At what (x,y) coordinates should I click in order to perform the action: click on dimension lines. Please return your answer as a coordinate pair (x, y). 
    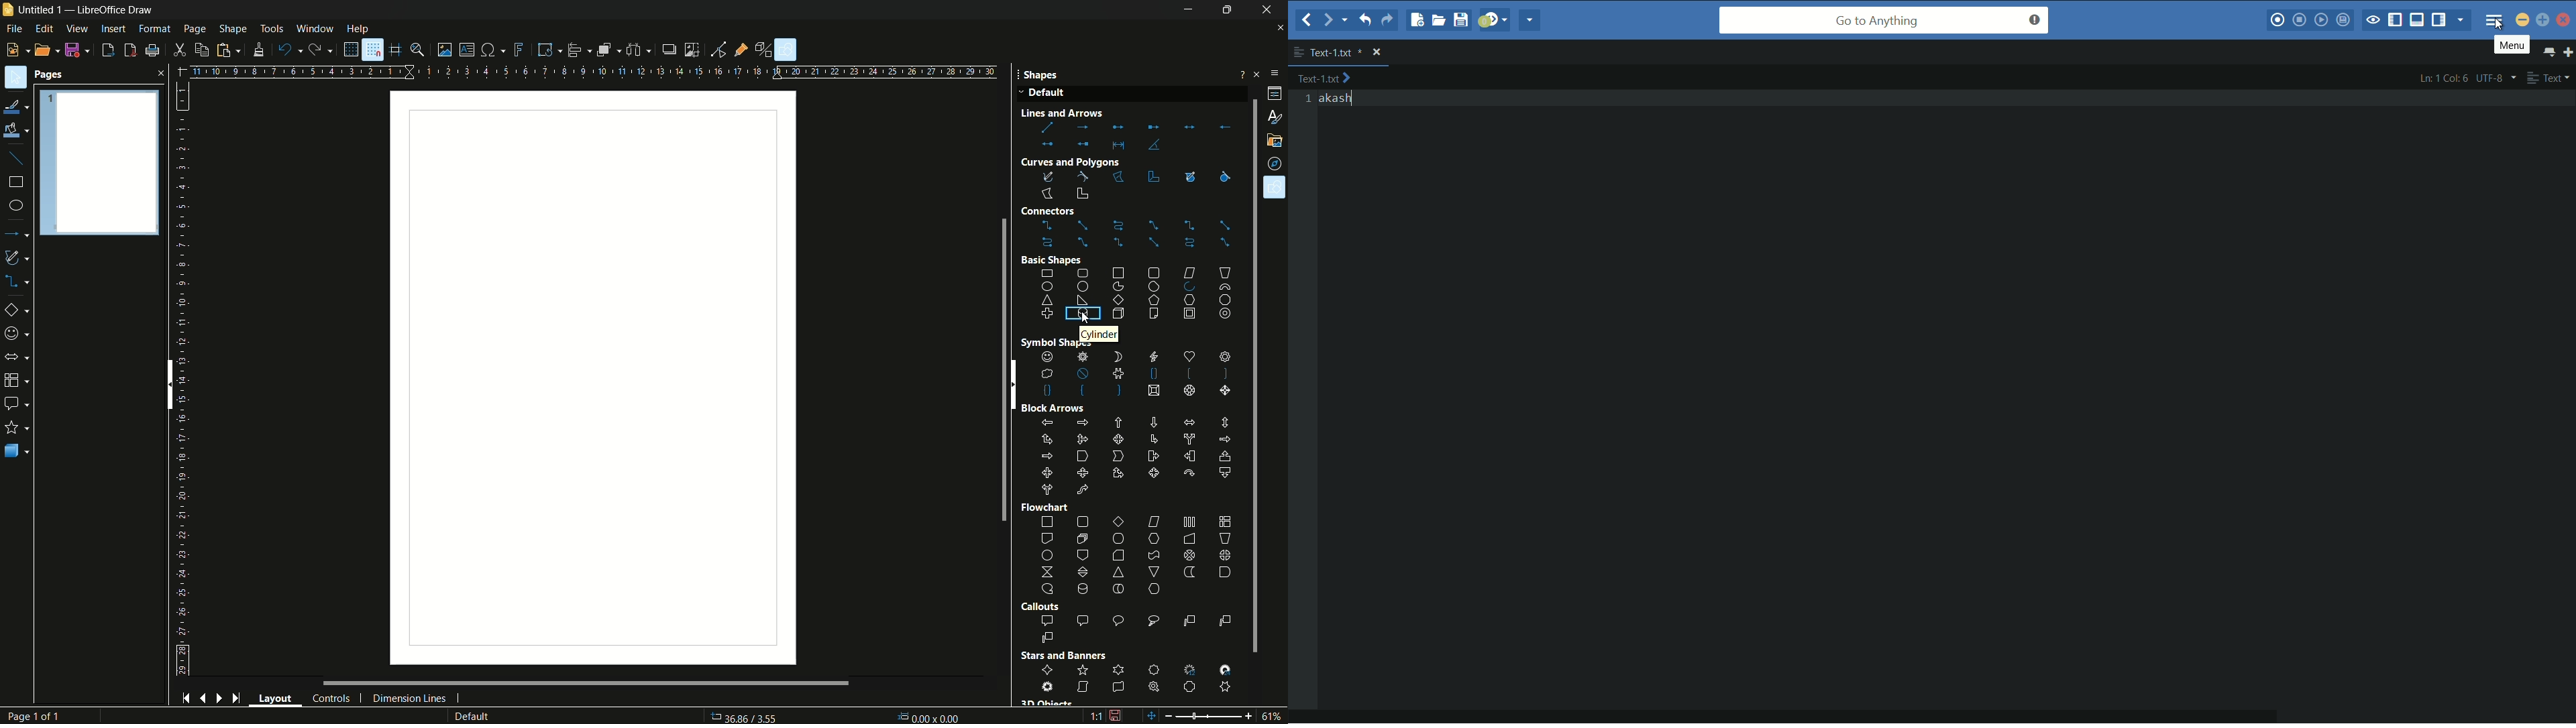
    Looking at the image, I should click on (410, 700).